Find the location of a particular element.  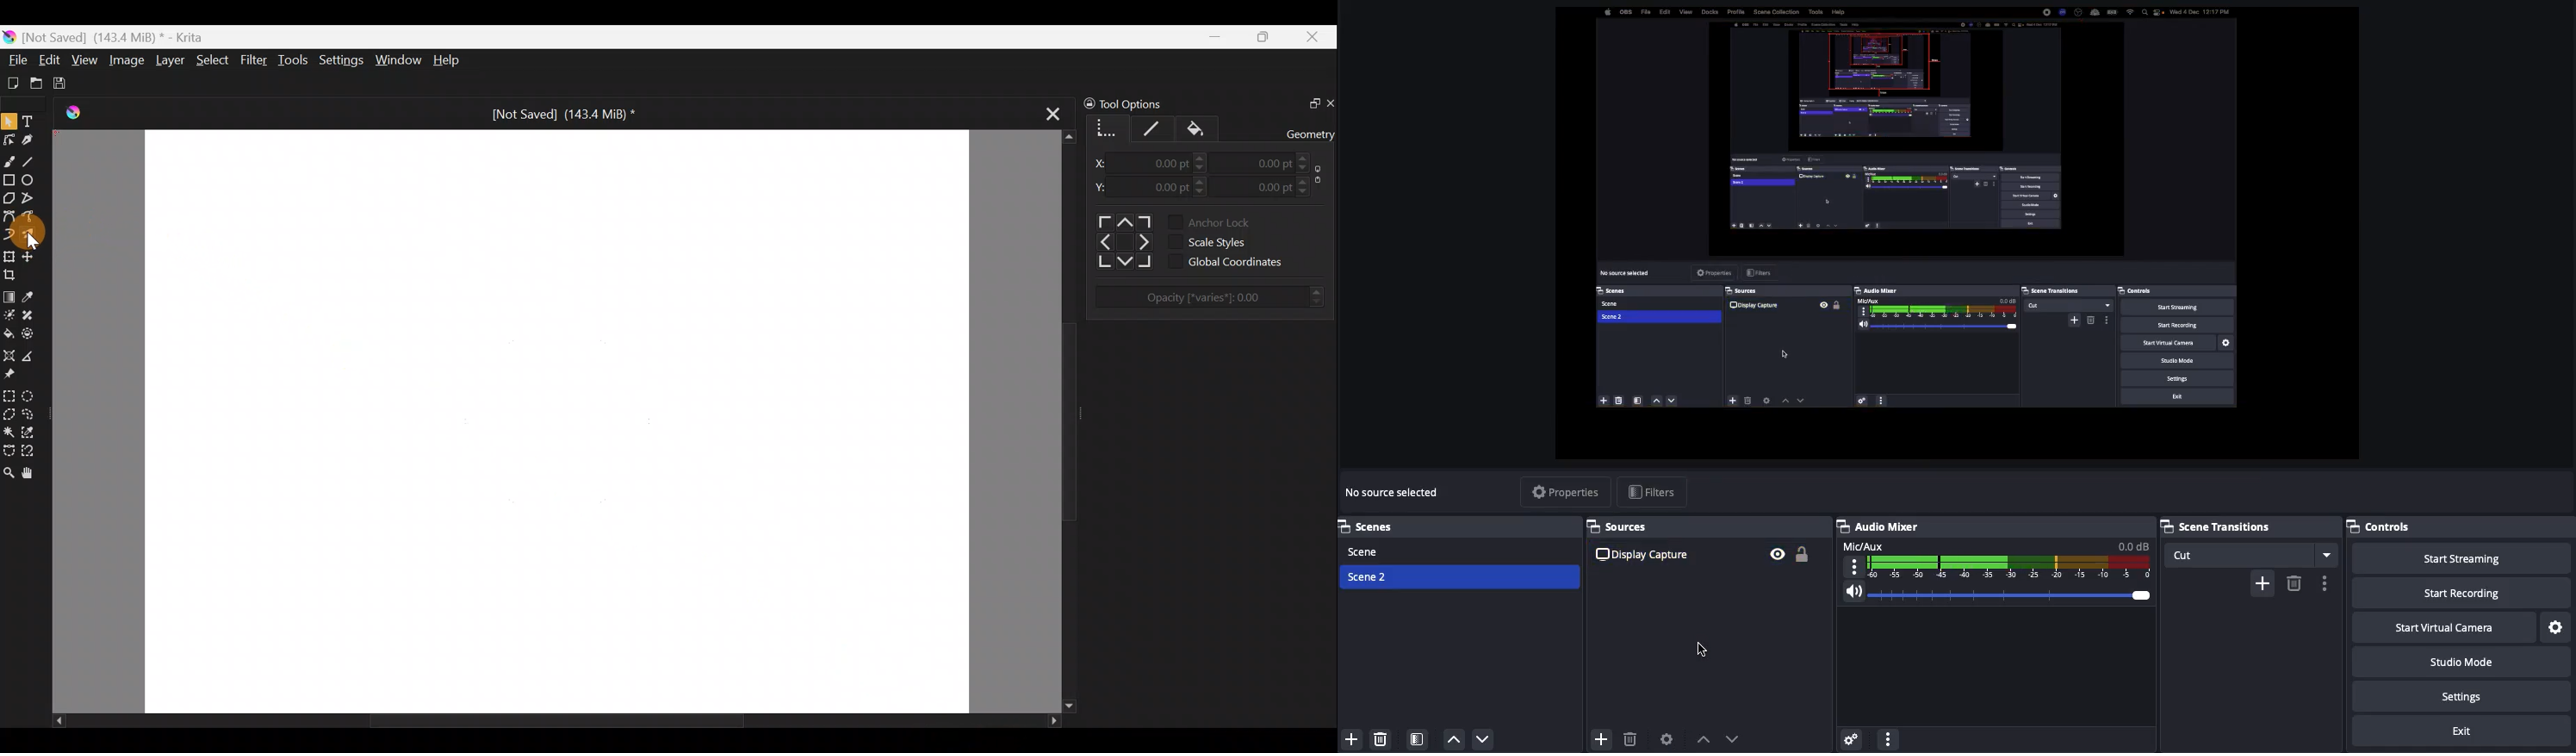

Float docker is located at coordinates (1309, 101).